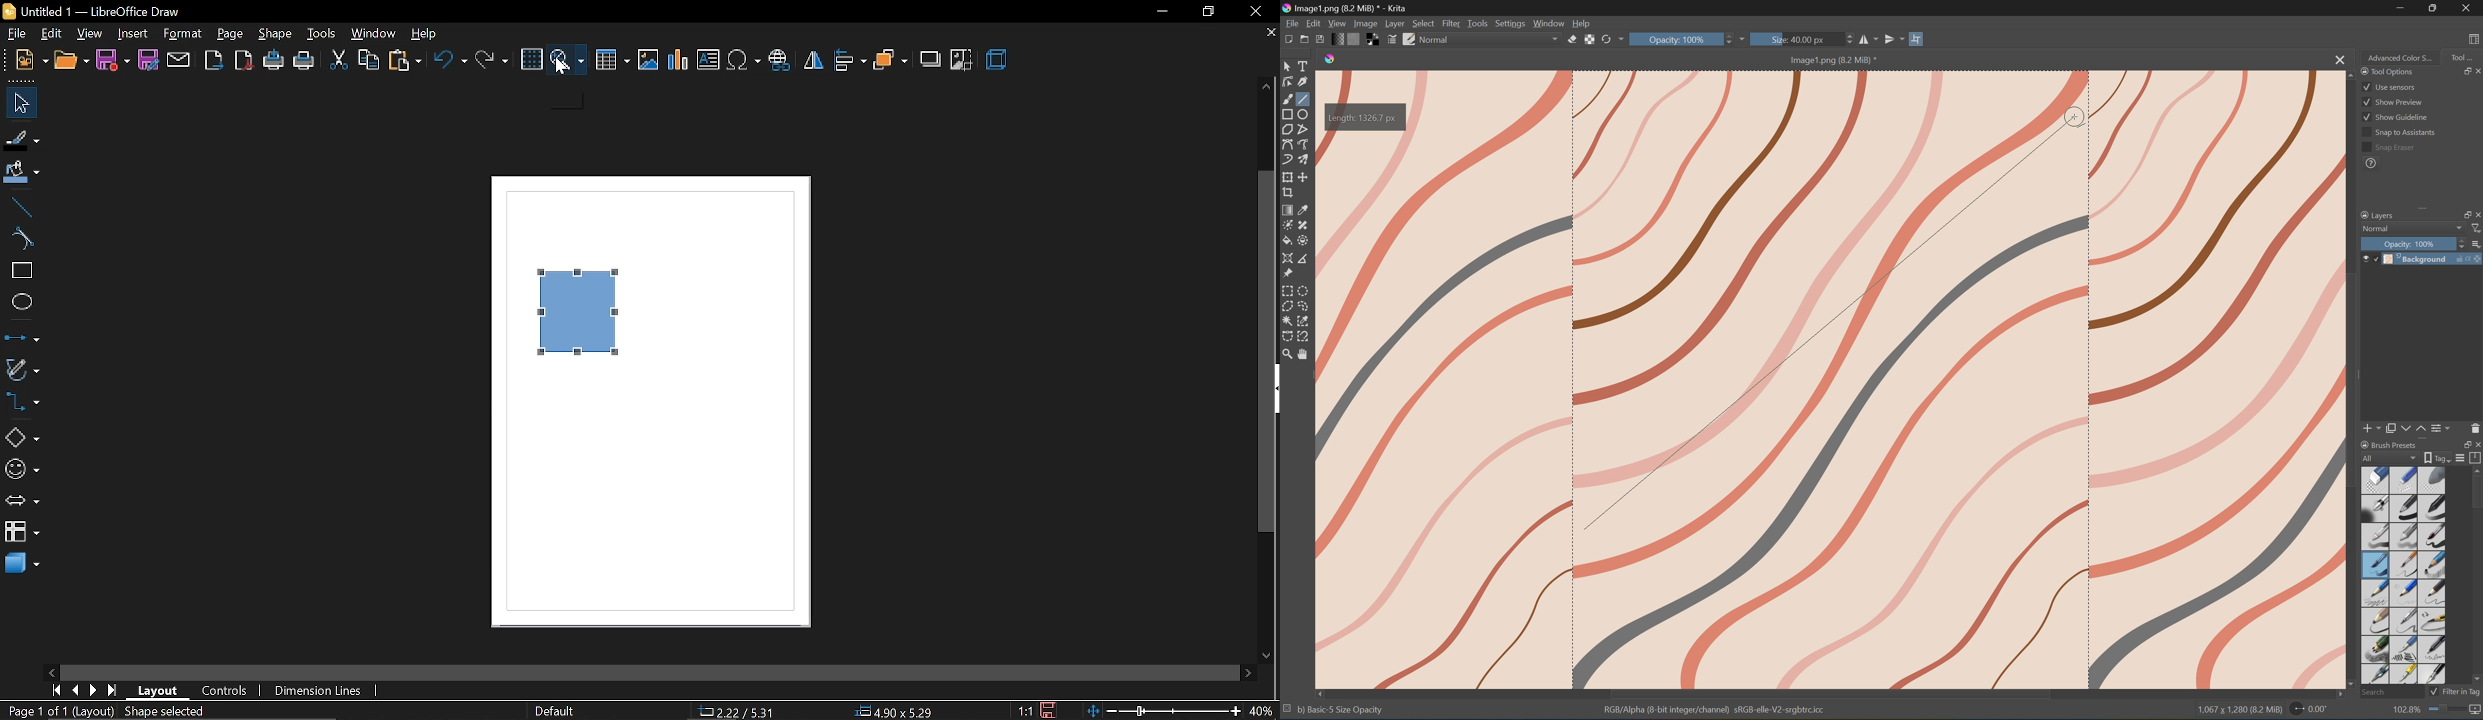 This screenshot has height=728, width=2492. I want to click on Multibrush tool, so click(1305, 158).